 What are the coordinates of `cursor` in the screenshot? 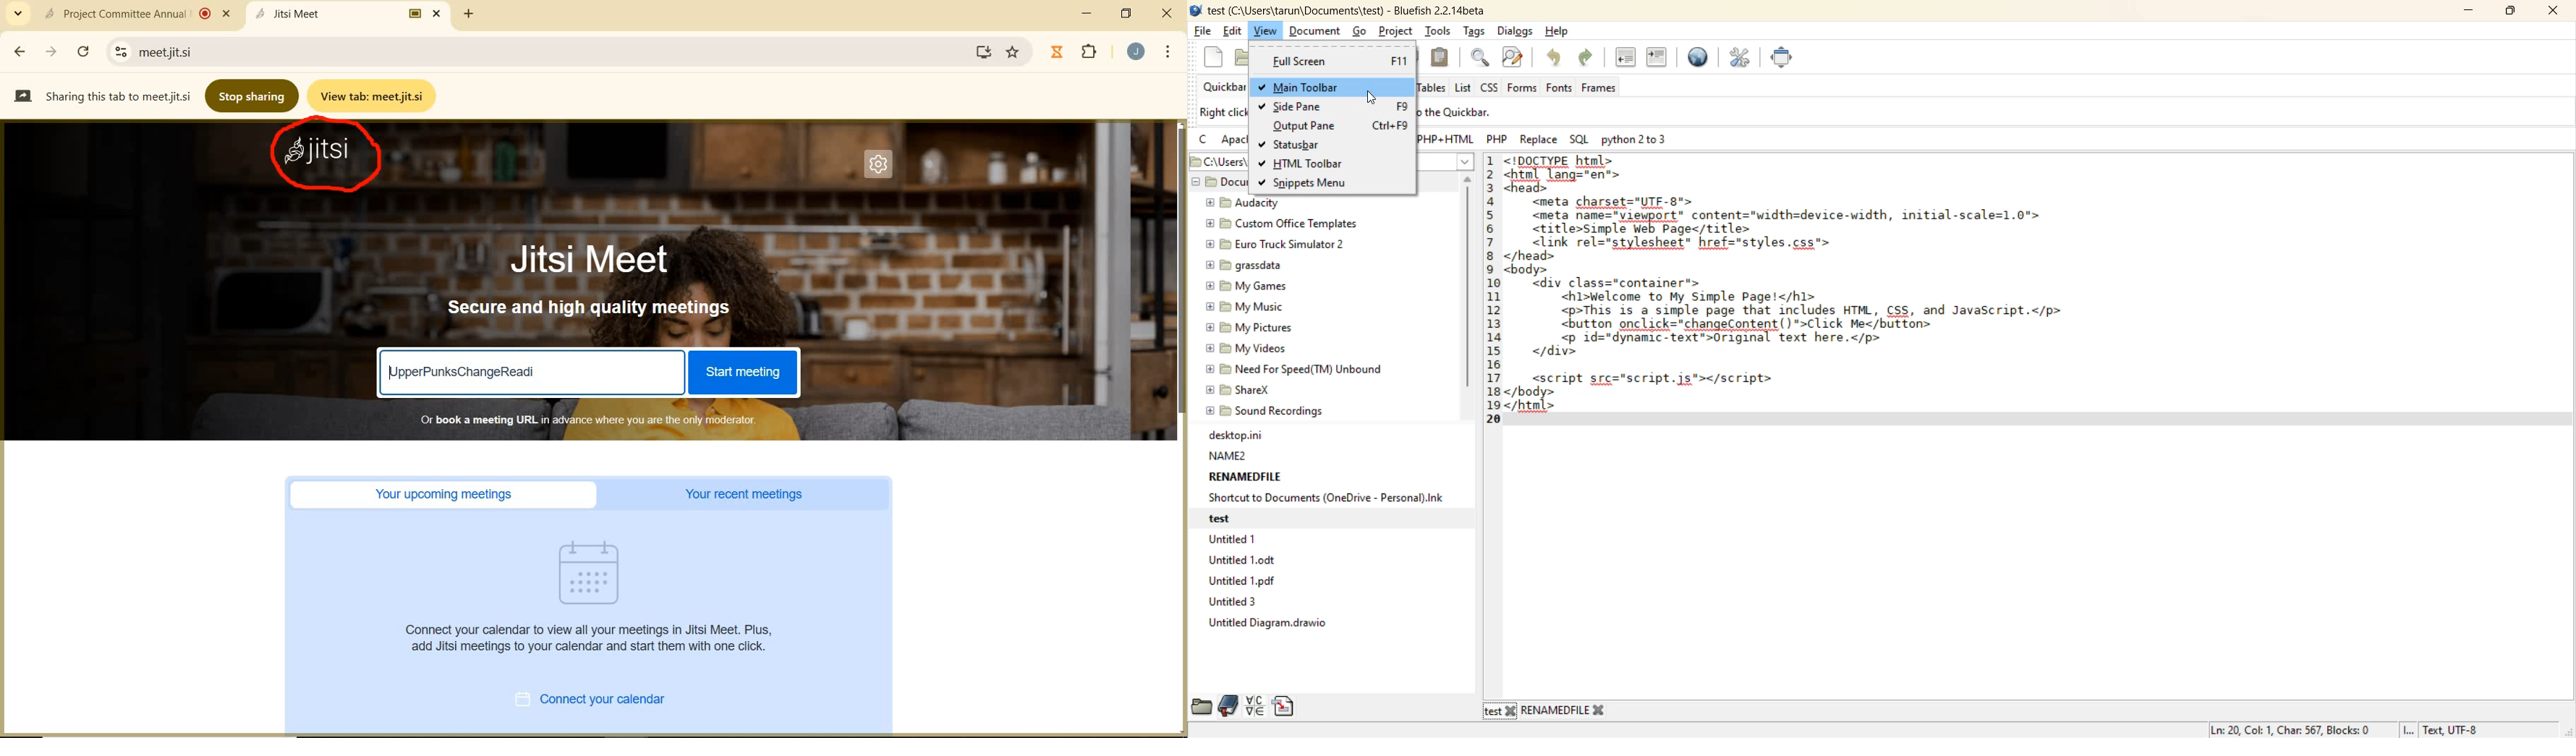 It's located at (736, 549).